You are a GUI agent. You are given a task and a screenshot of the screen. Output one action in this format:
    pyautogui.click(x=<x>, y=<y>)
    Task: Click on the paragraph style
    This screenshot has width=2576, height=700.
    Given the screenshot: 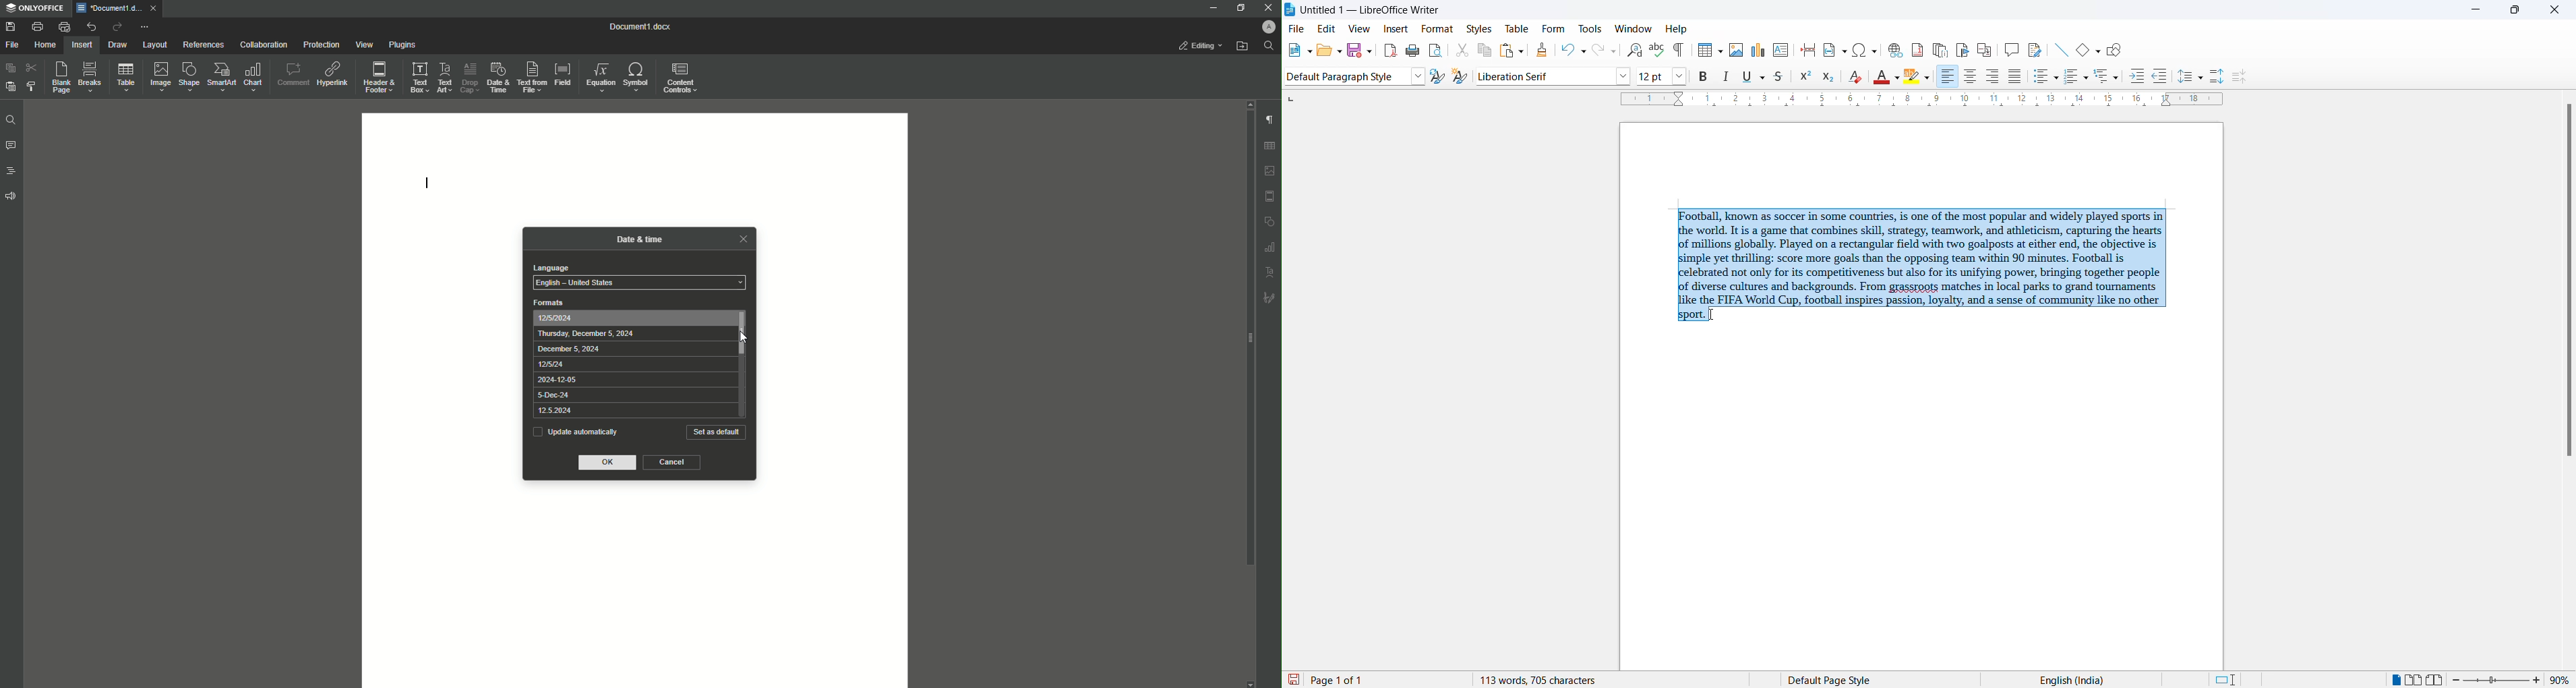 What is the action you would take?
    pyautogui.click(x=1349, y=76)
    